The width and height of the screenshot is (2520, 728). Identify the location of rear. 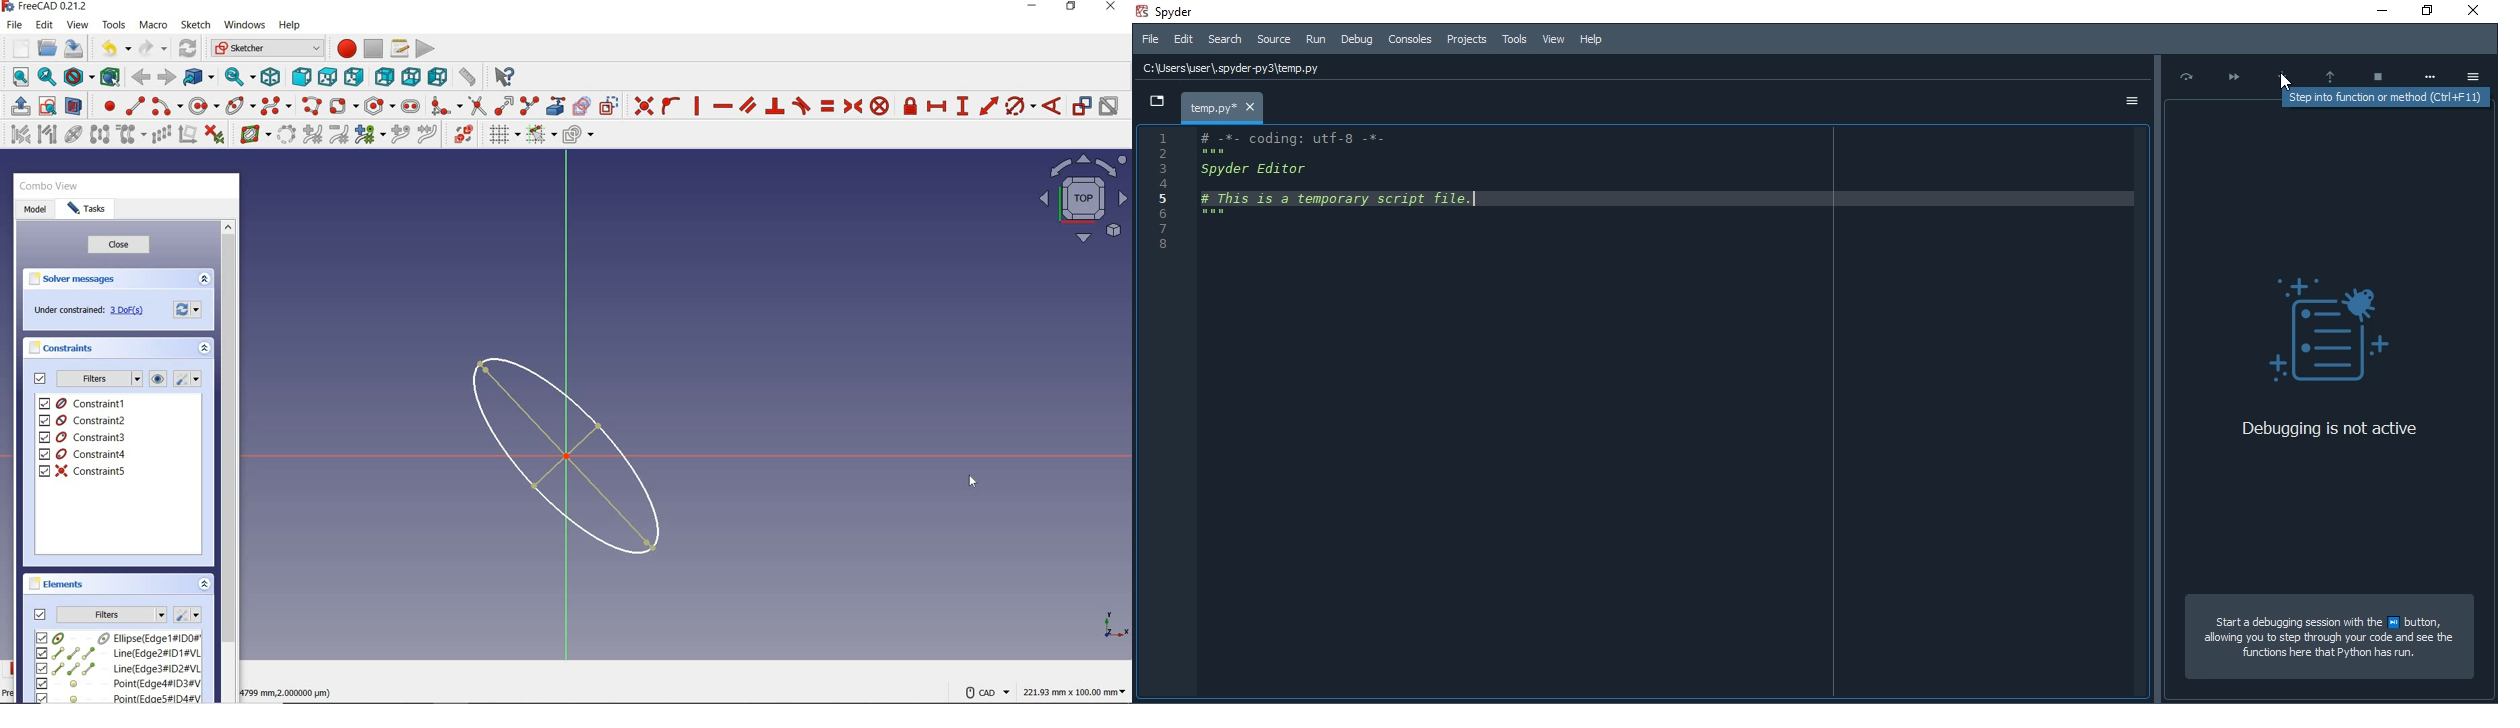
(384, 76).